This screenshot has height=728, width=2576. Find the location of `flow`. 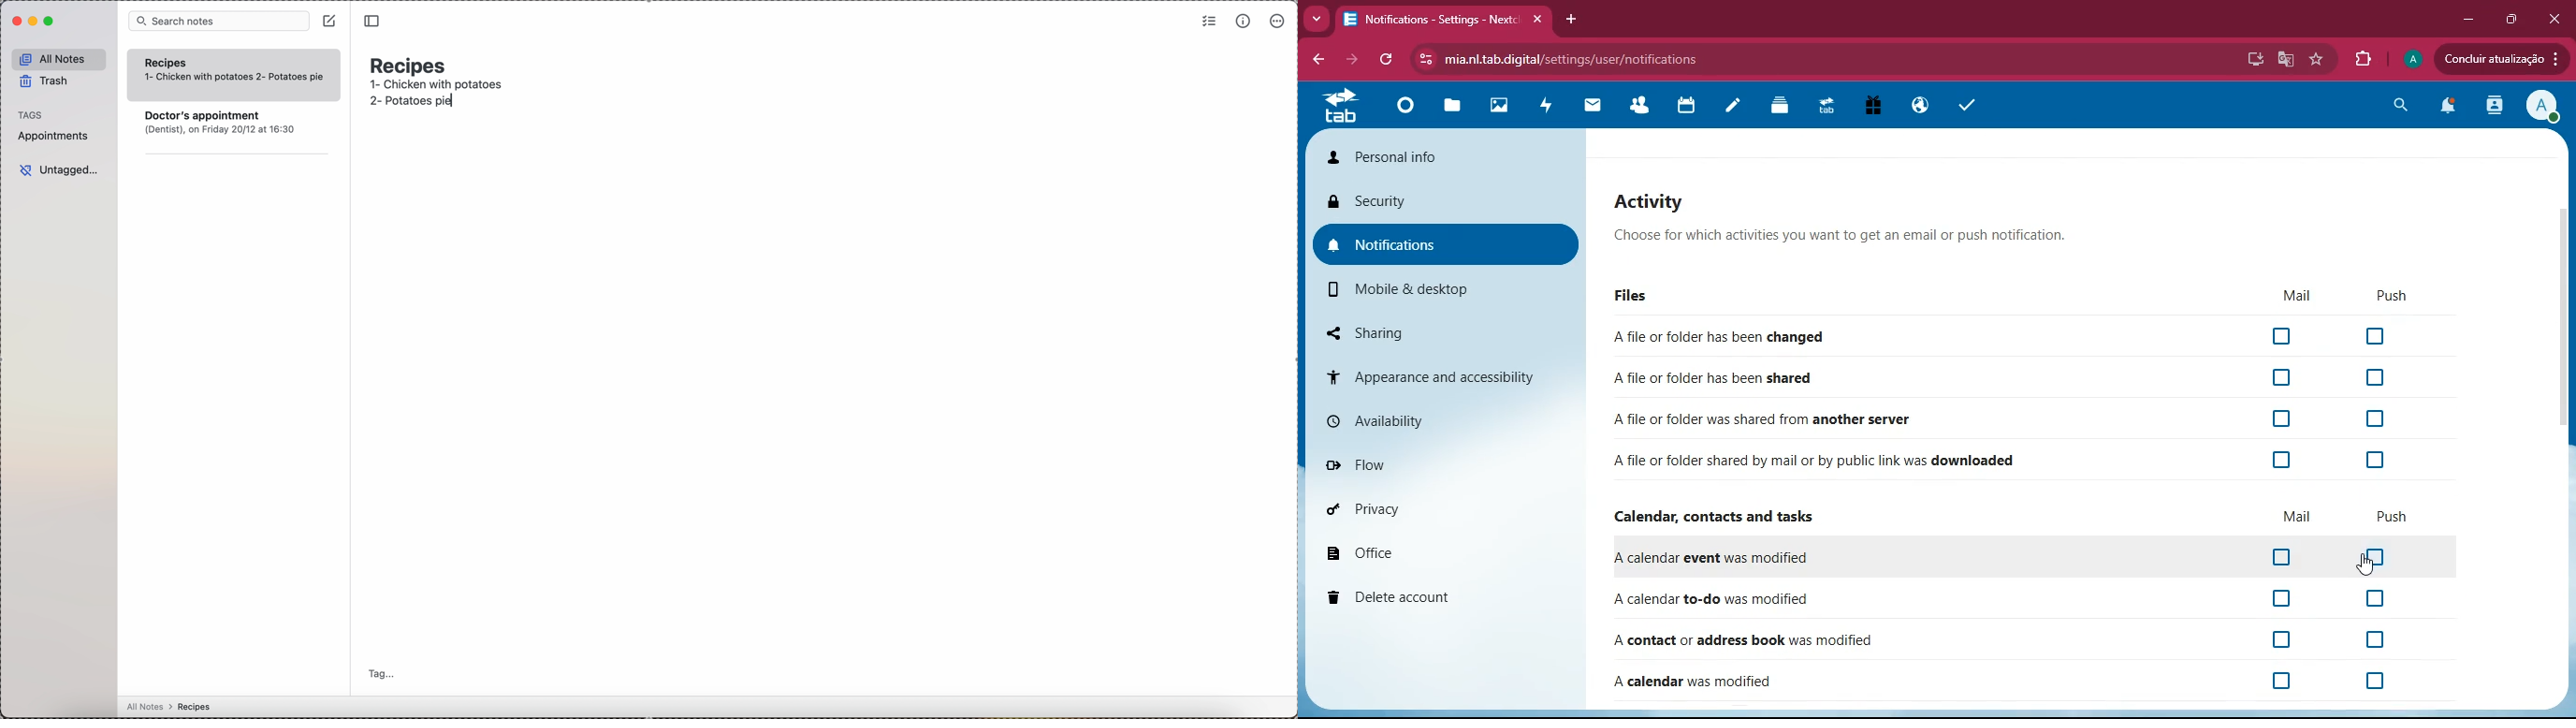

flow is located at coordinates (1449, 463).